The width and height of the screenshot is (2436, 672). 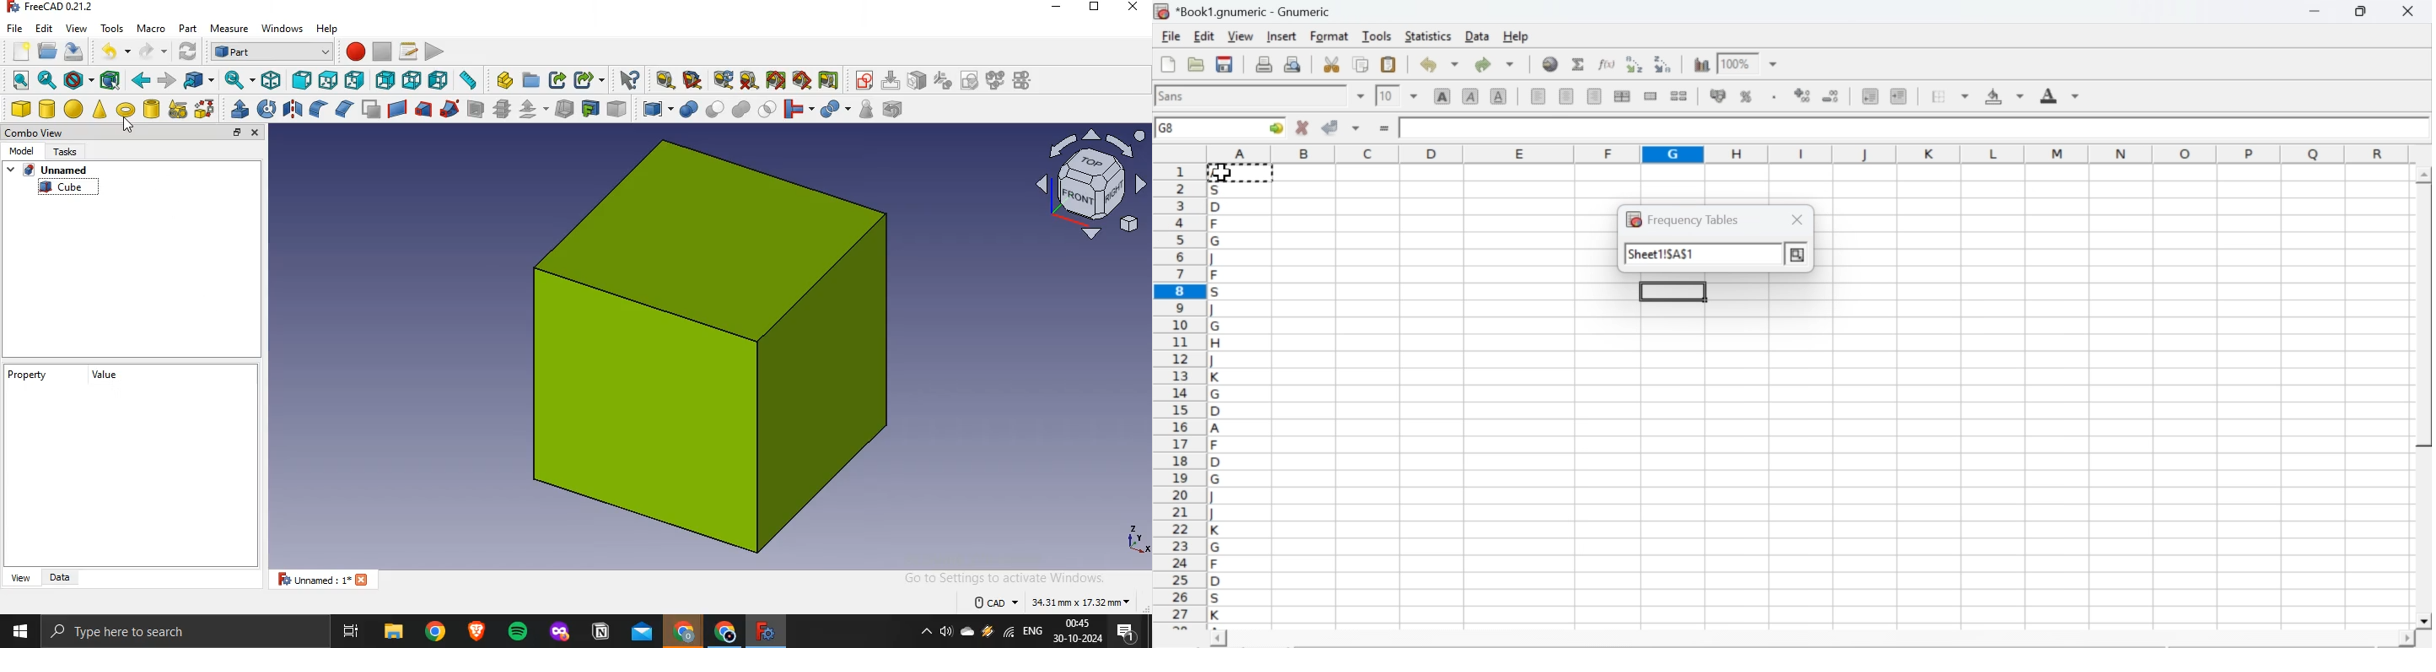 I want to click on chamfer, so click(x=343, y=109).